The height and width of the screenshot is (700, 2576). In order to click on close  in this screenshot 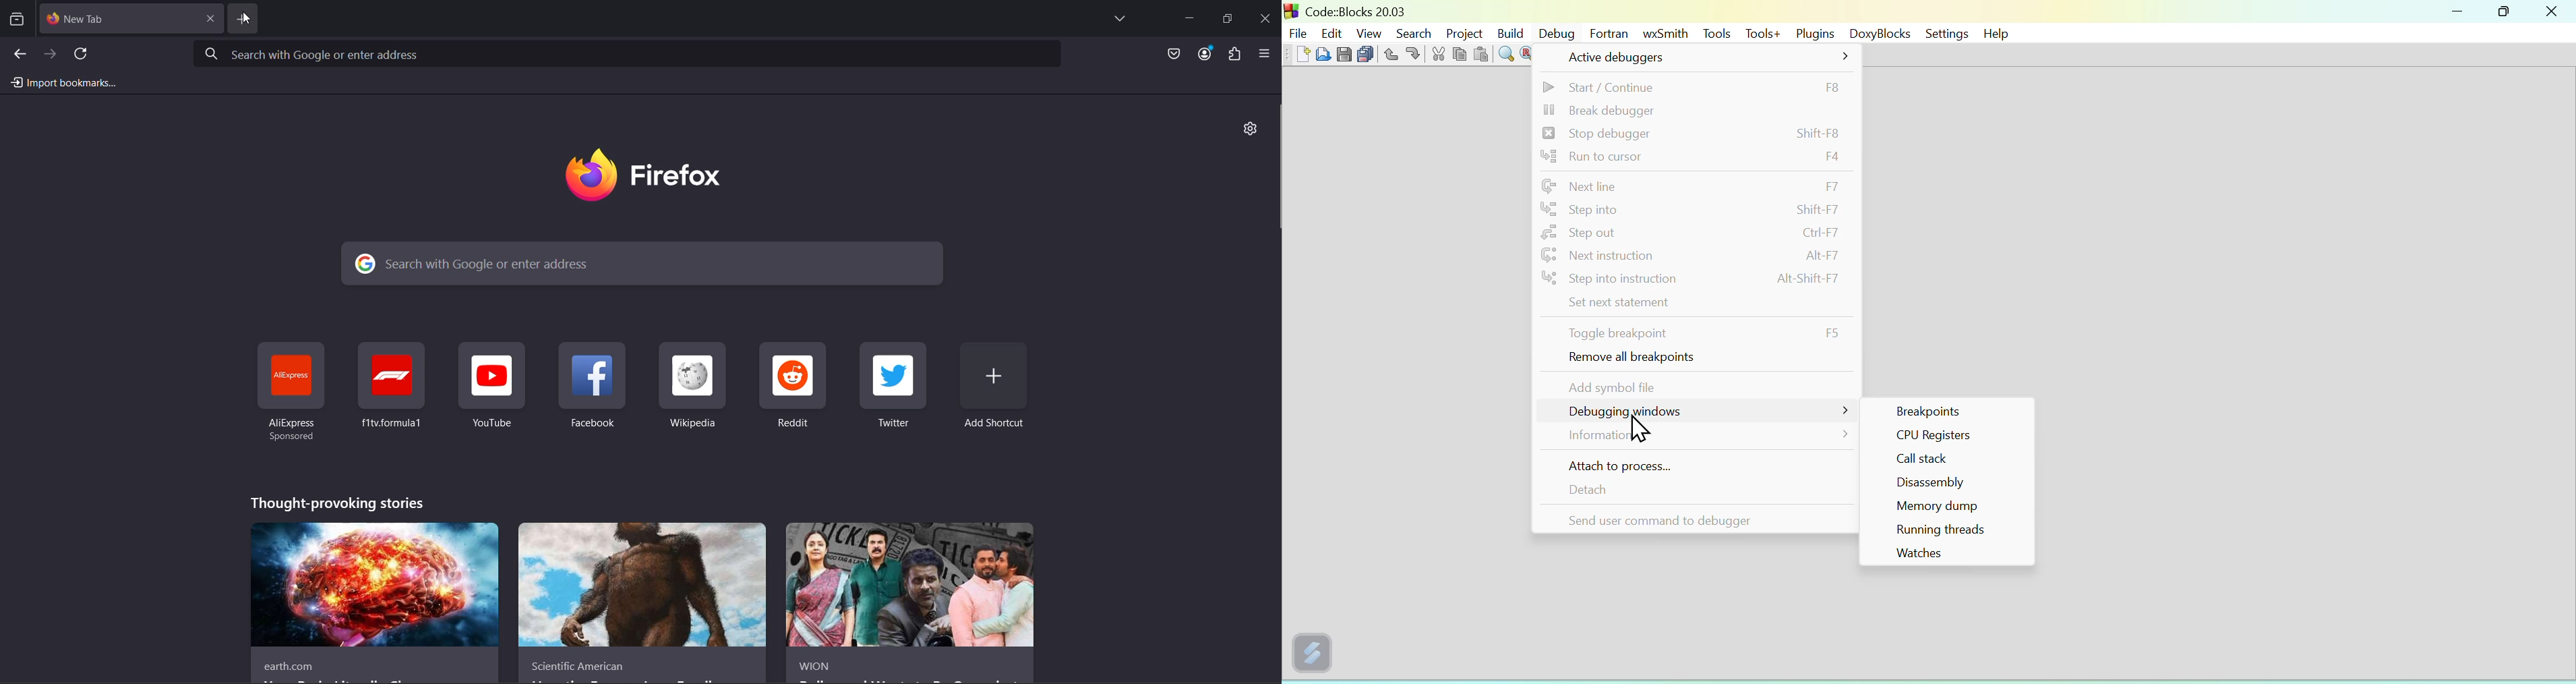, I will do `click(1267, 19)`.